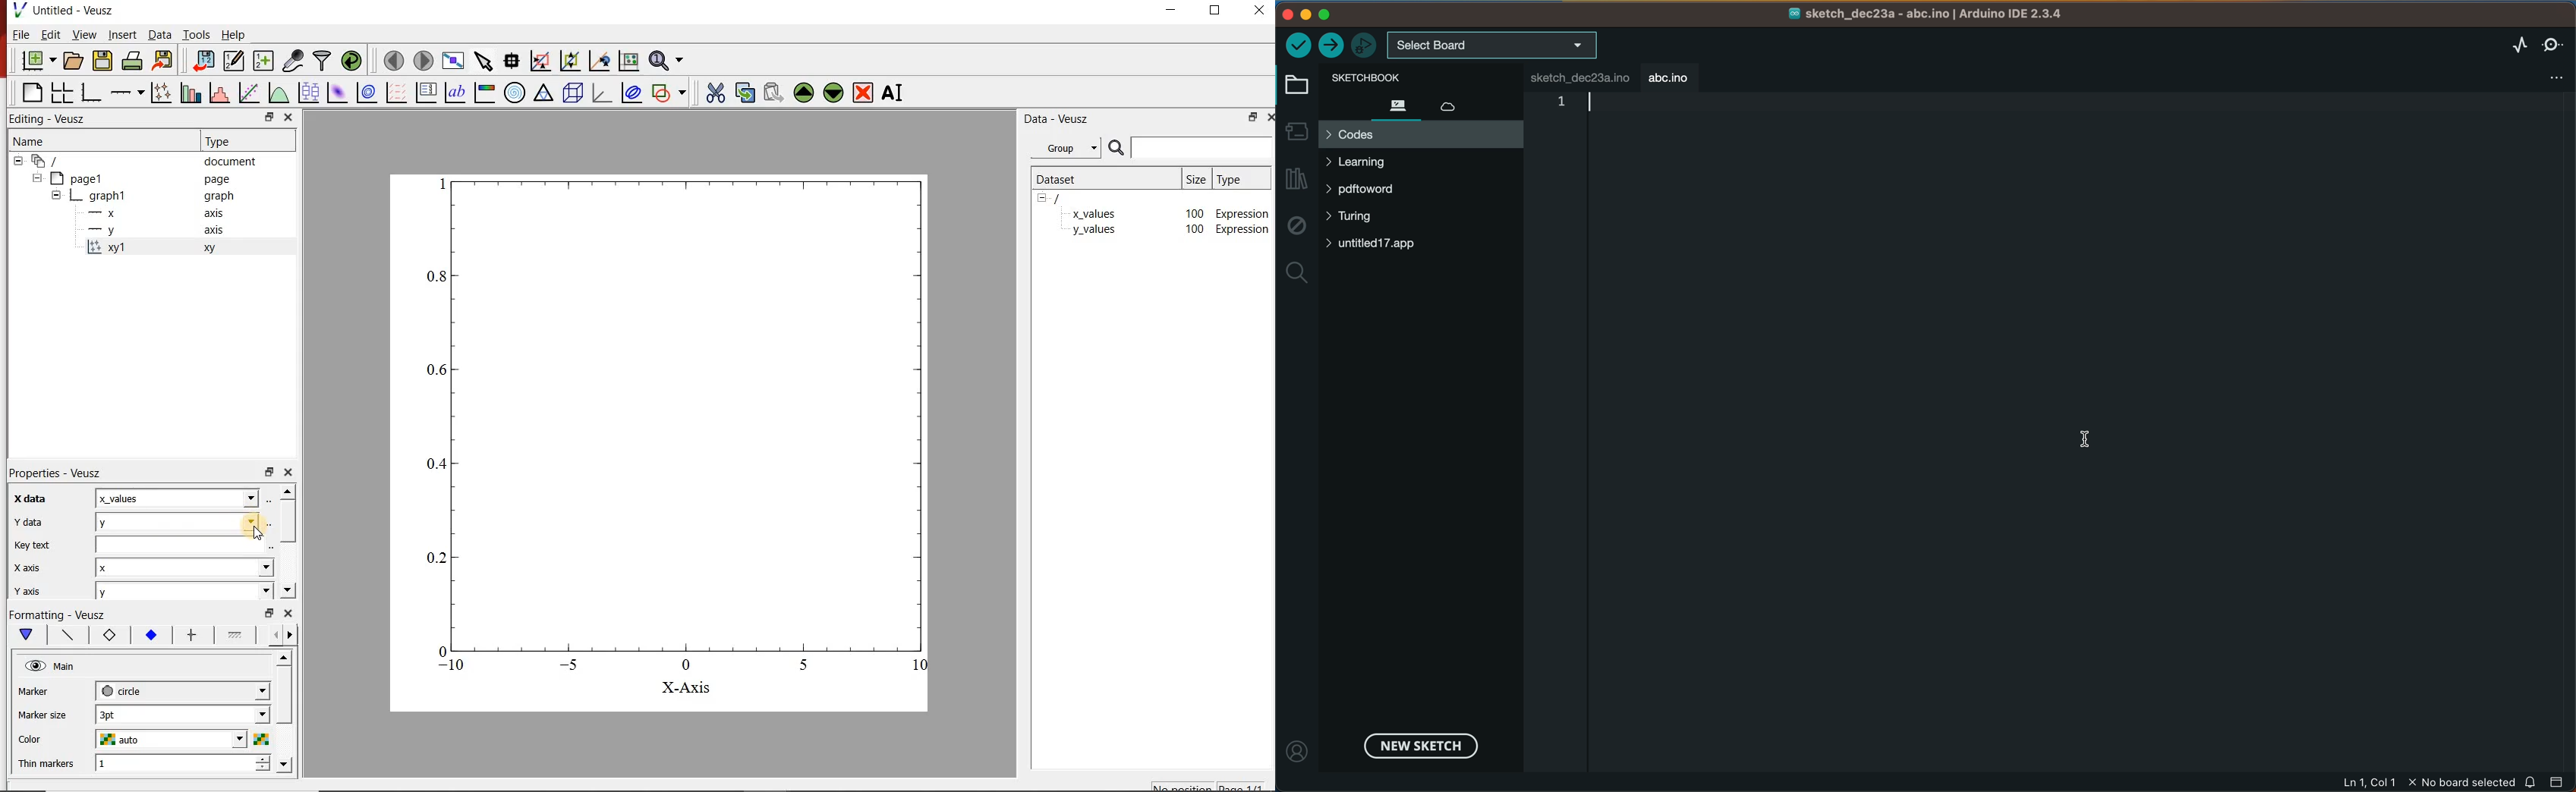 Image resolution: width=2576 pixels, height=812 pixels. Describe the element at coordinates (109, 636) in the screenshot. I see `marker border` at that location.